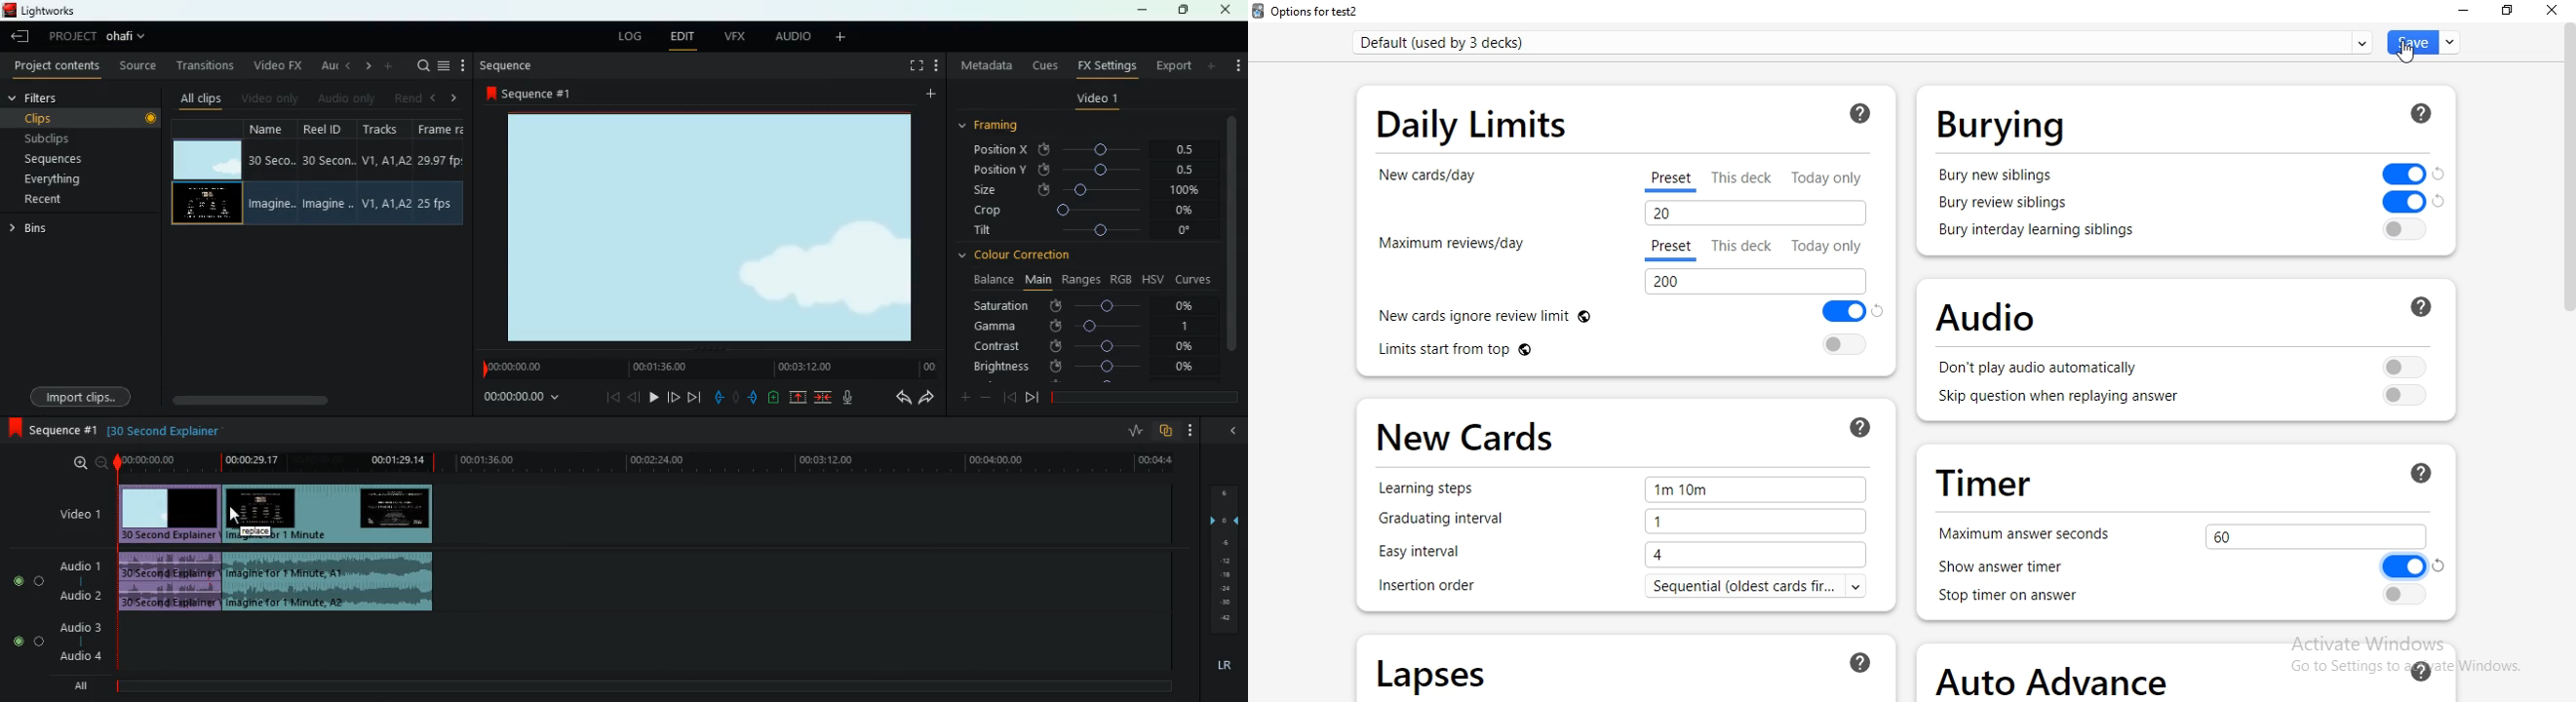  What do you see at coordinates (78, 596) in the screenshot?
I see `audio 2` at bounding box center [78, 596].